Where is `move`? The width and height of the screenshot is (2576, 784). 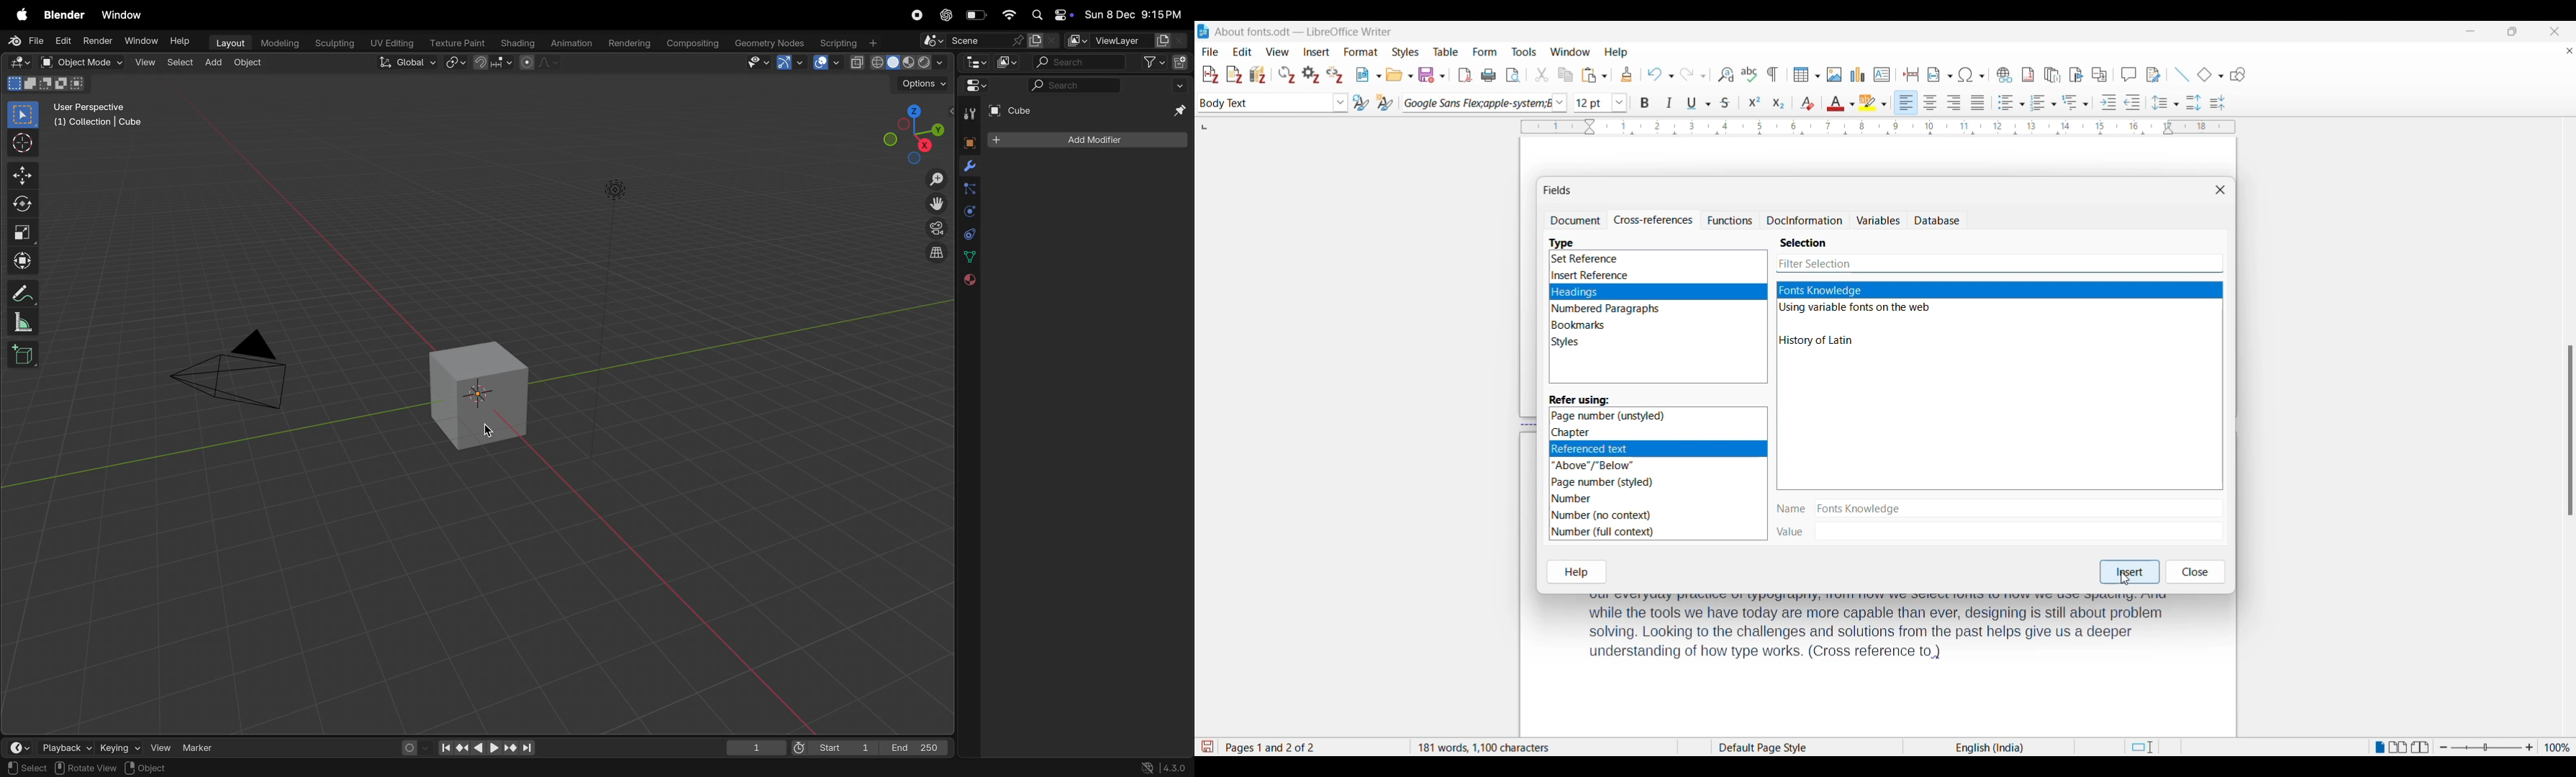
move is located at coordinates (22, 175).